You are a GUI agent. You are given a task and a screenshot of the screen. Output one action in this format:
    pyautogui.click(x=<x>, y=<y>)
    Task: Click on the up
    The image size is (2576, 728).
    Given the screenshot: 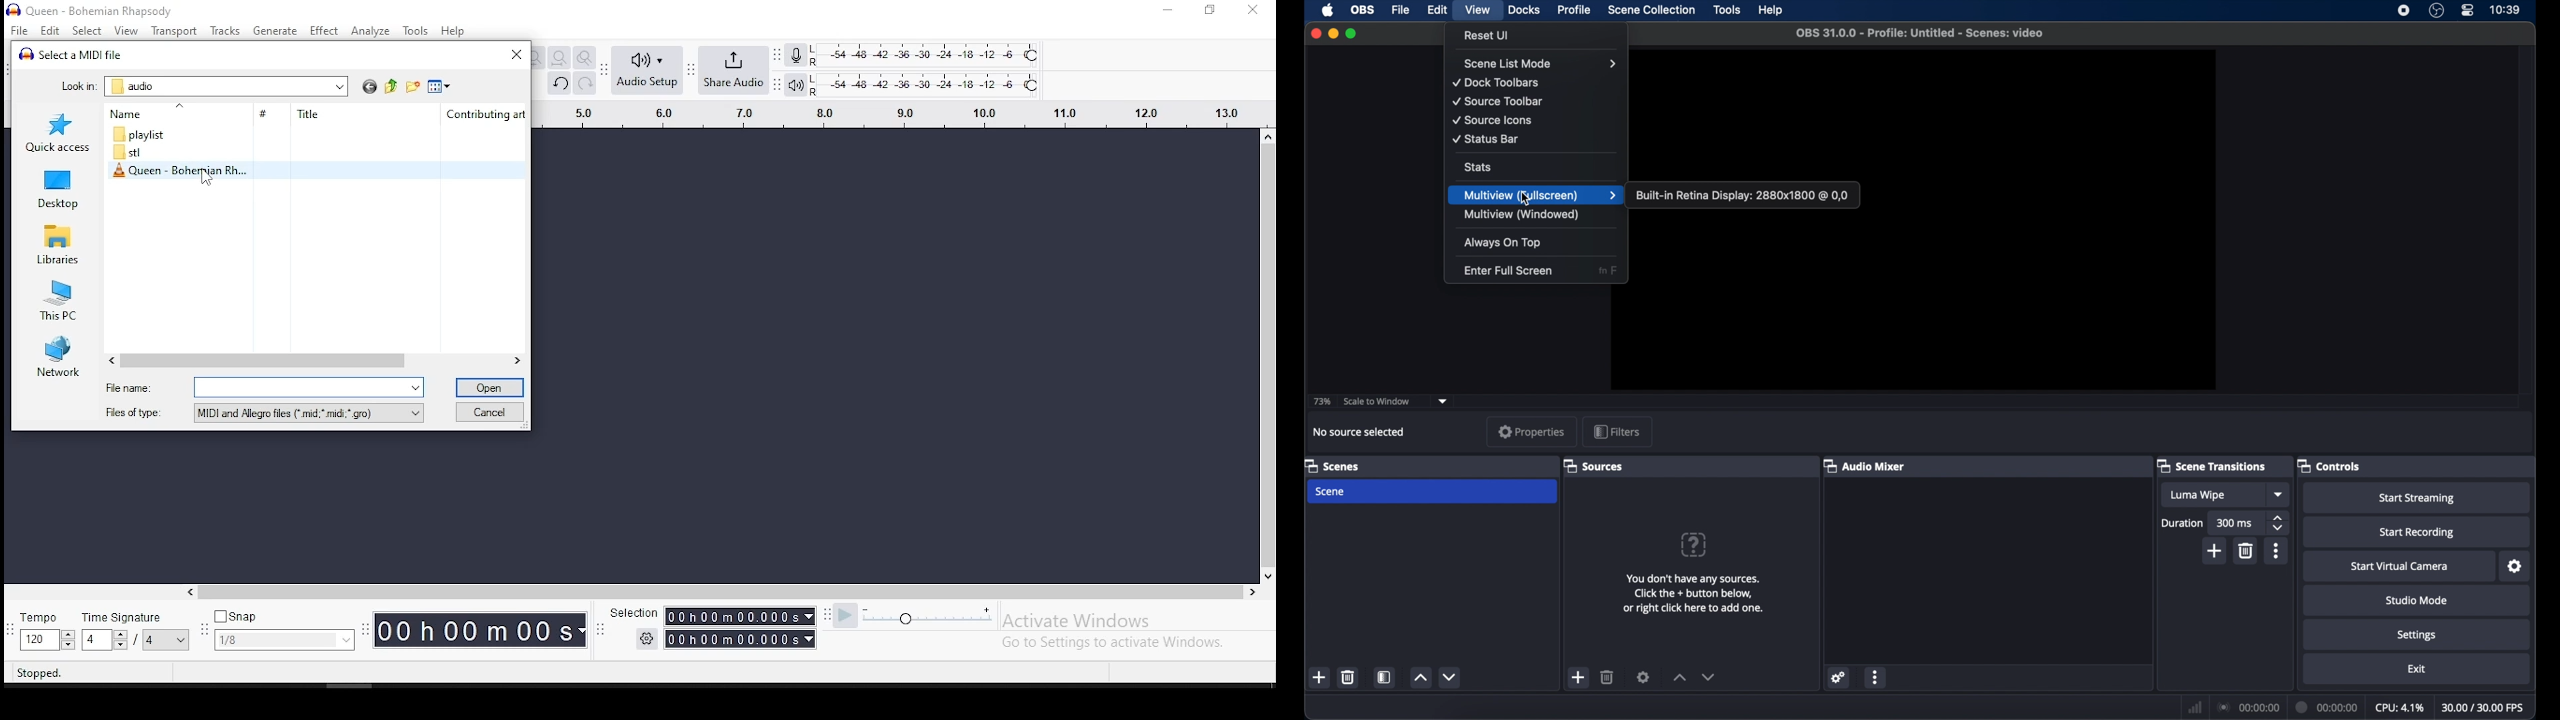 What is the action you would take?
    pyautogui.click(x=394, y=86)
    